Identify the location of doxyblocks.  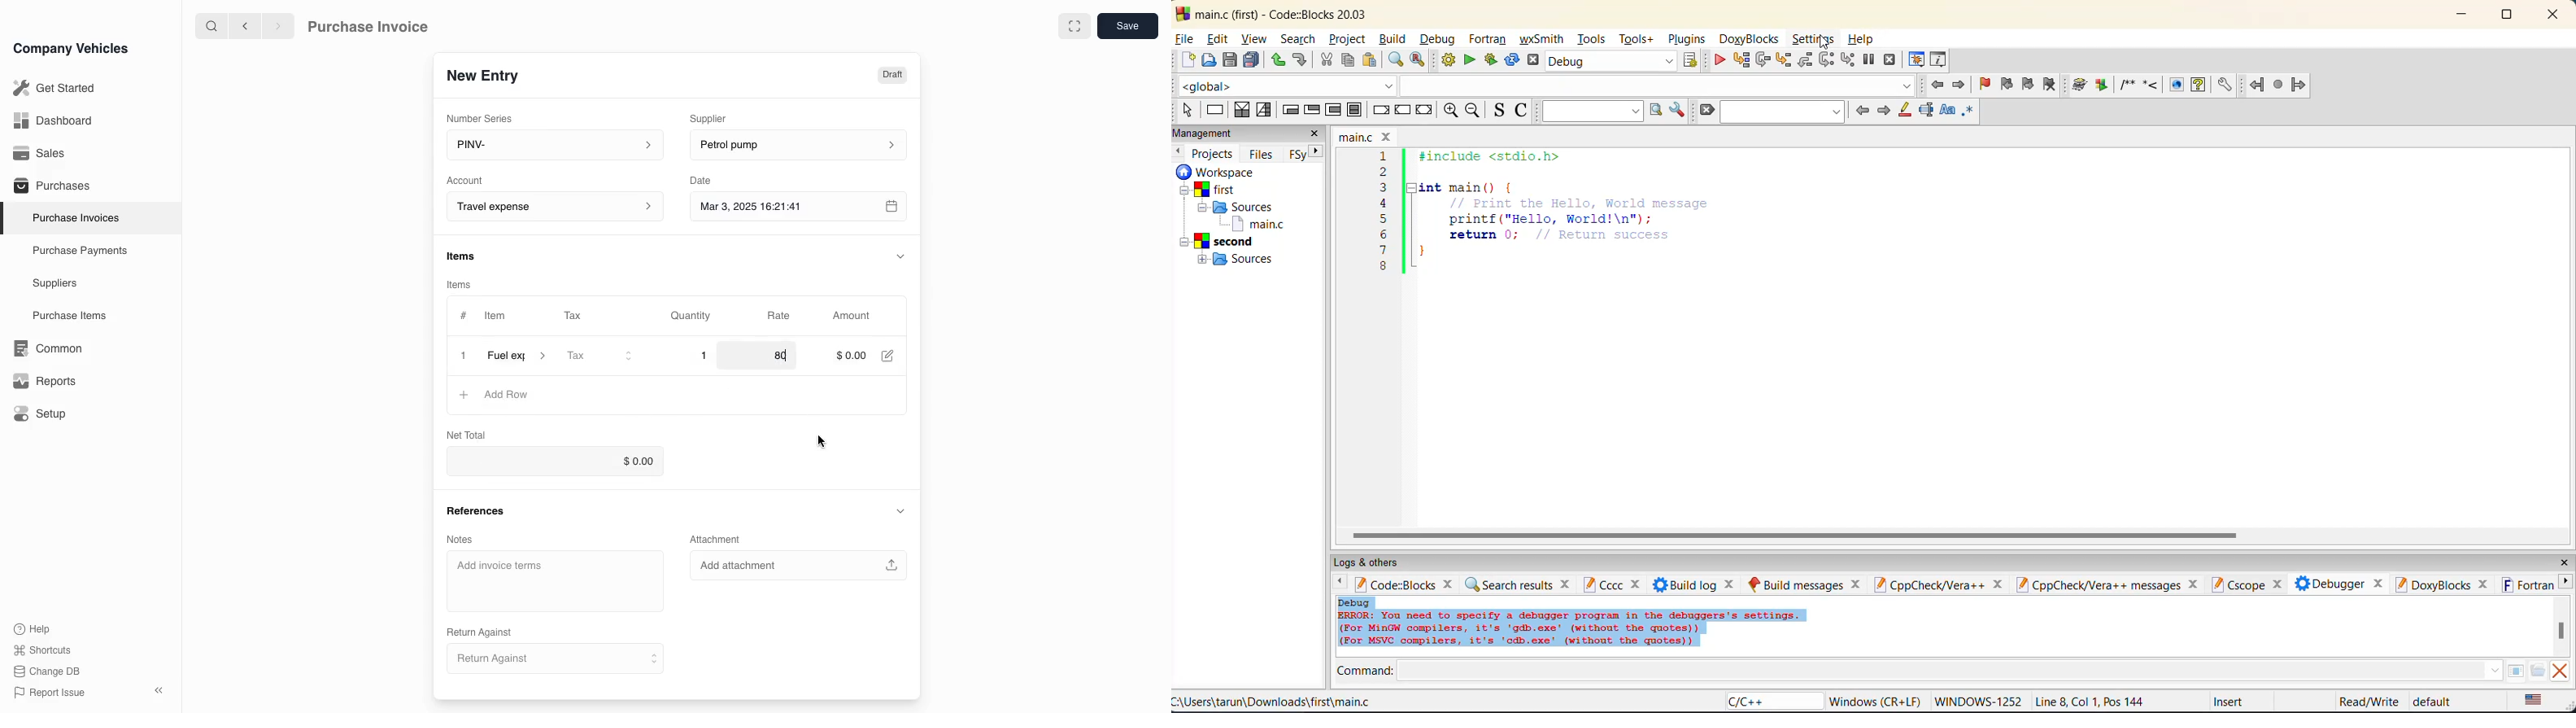
(2445, 586).